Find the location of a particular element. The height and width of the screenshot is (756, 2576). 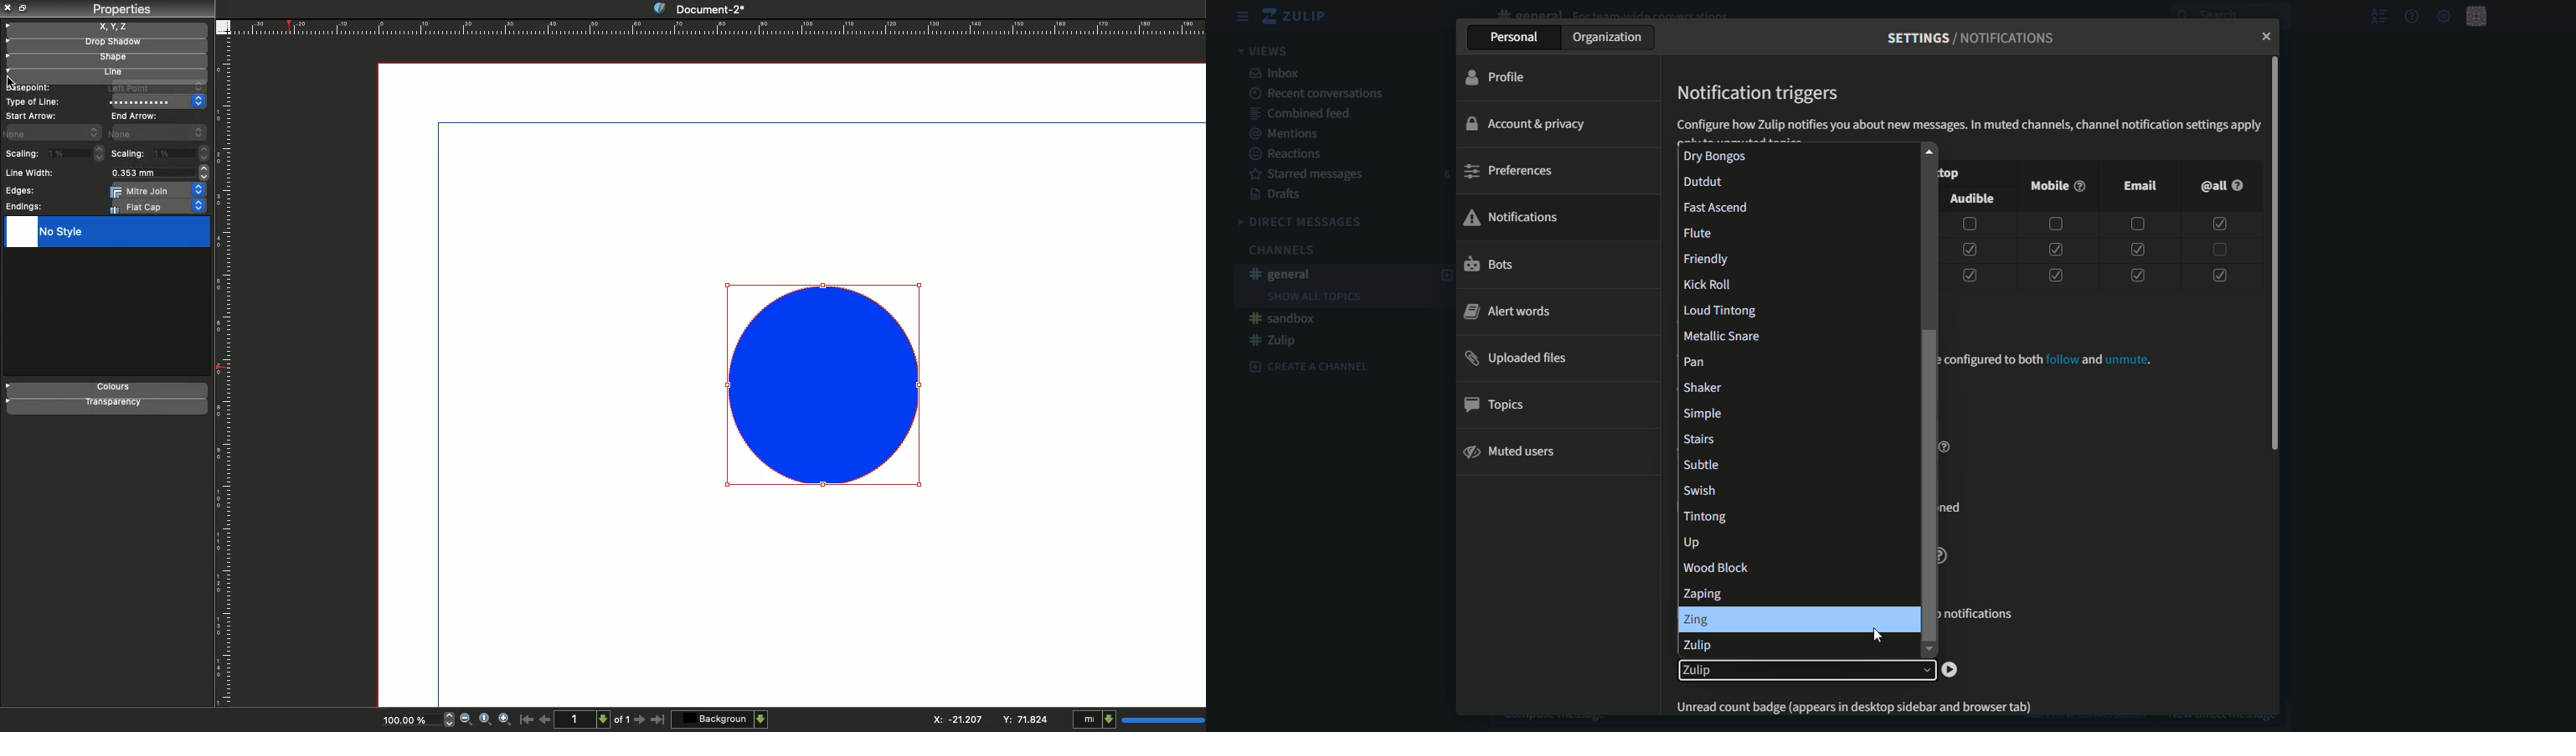

number is located at coordinates (1446, 175).